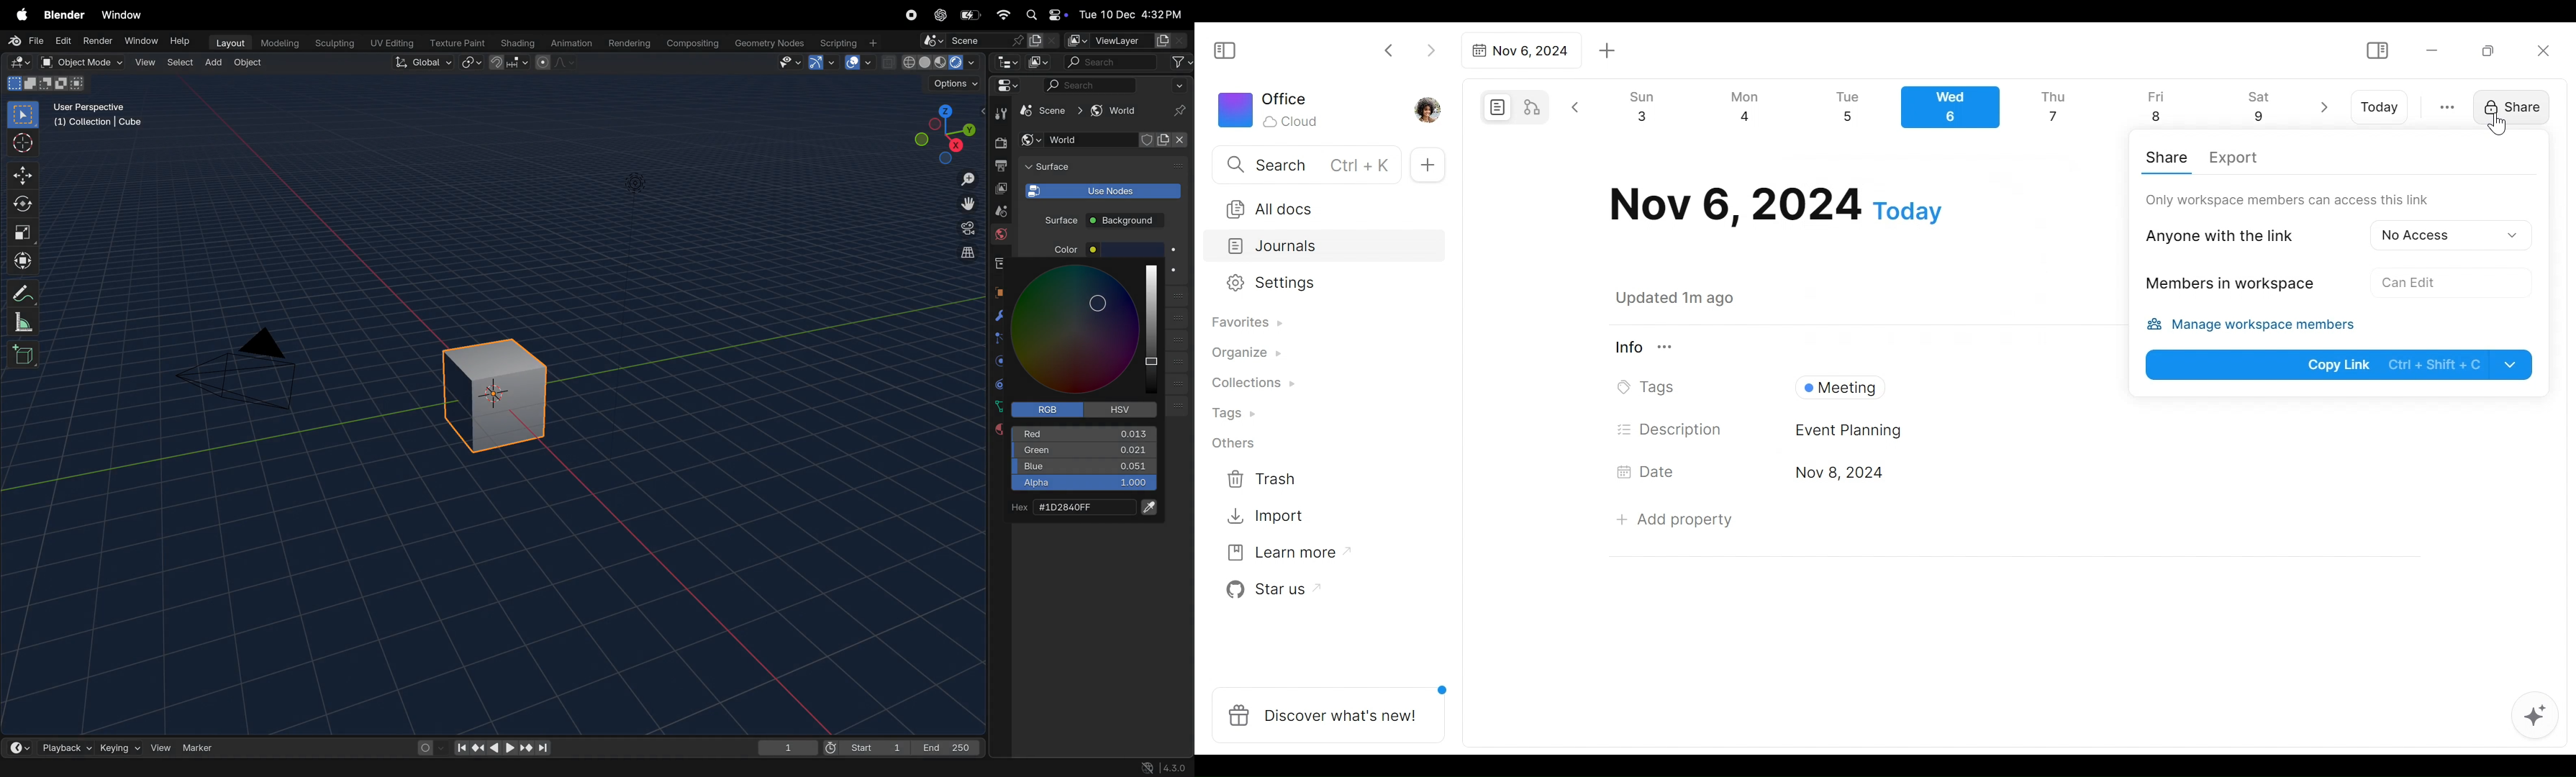 The image size is (2576, 784). I want to click on apple widgets, so click(1044, 15).